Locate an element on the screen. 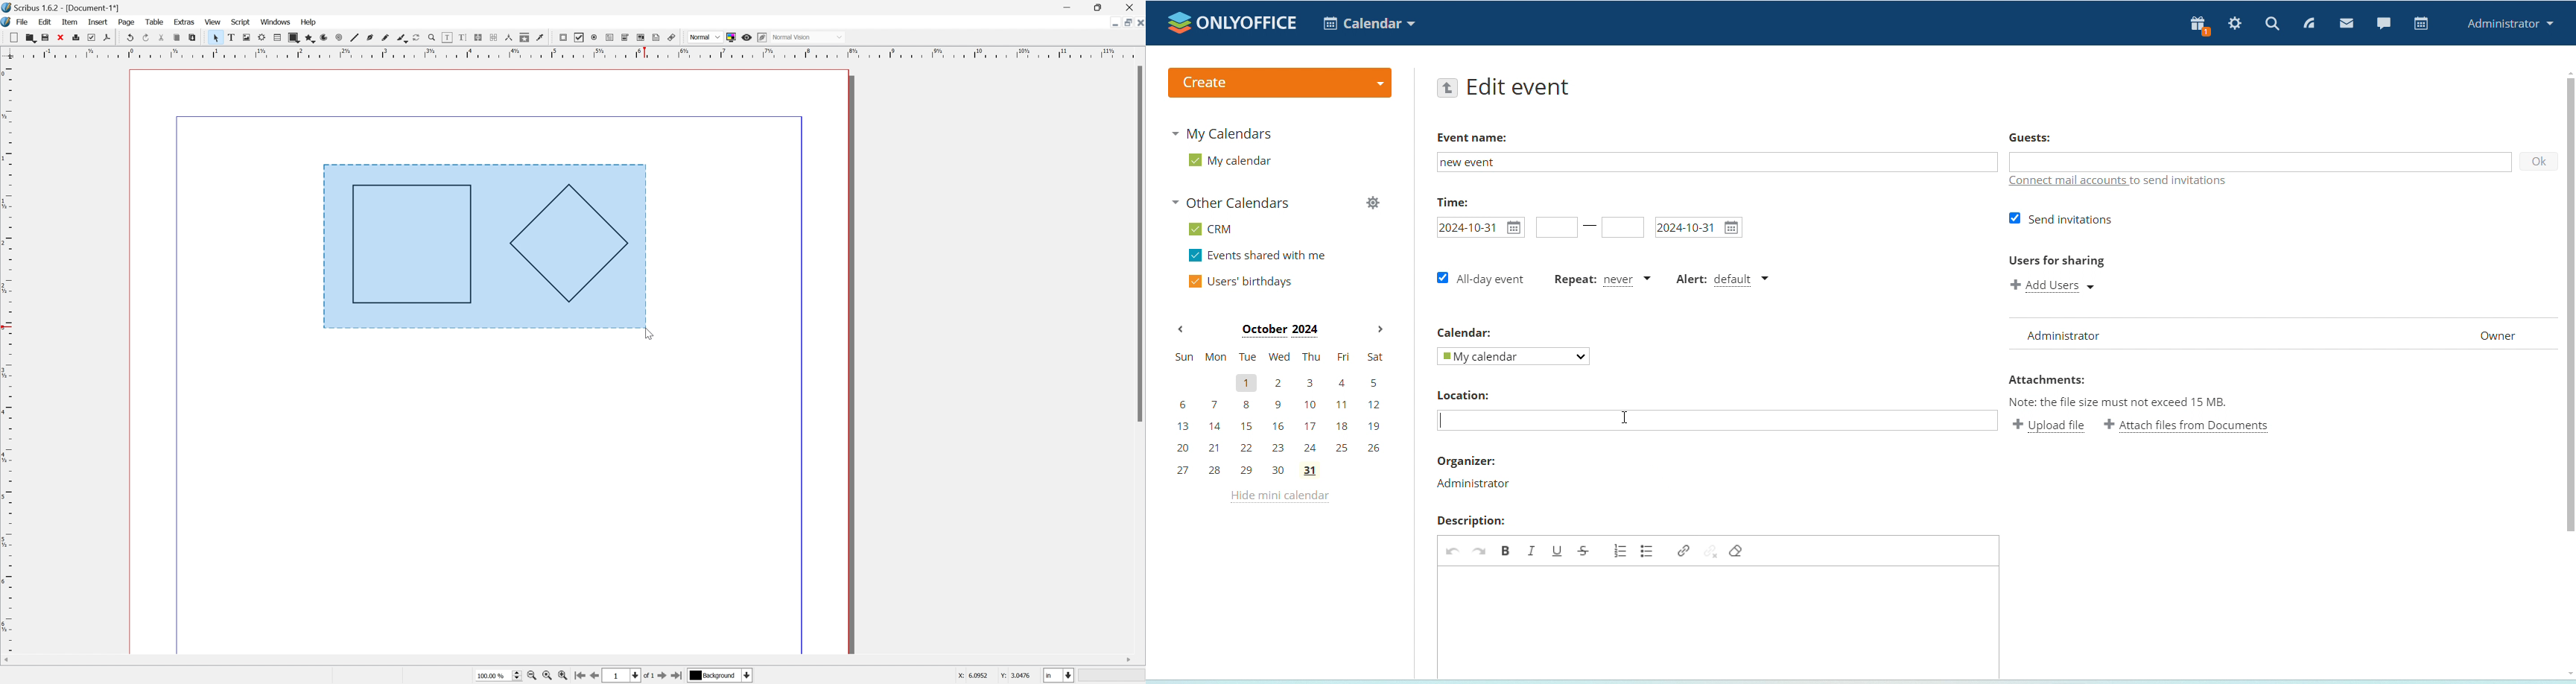  connect mail accounts is located at coordinates (2069, 182).